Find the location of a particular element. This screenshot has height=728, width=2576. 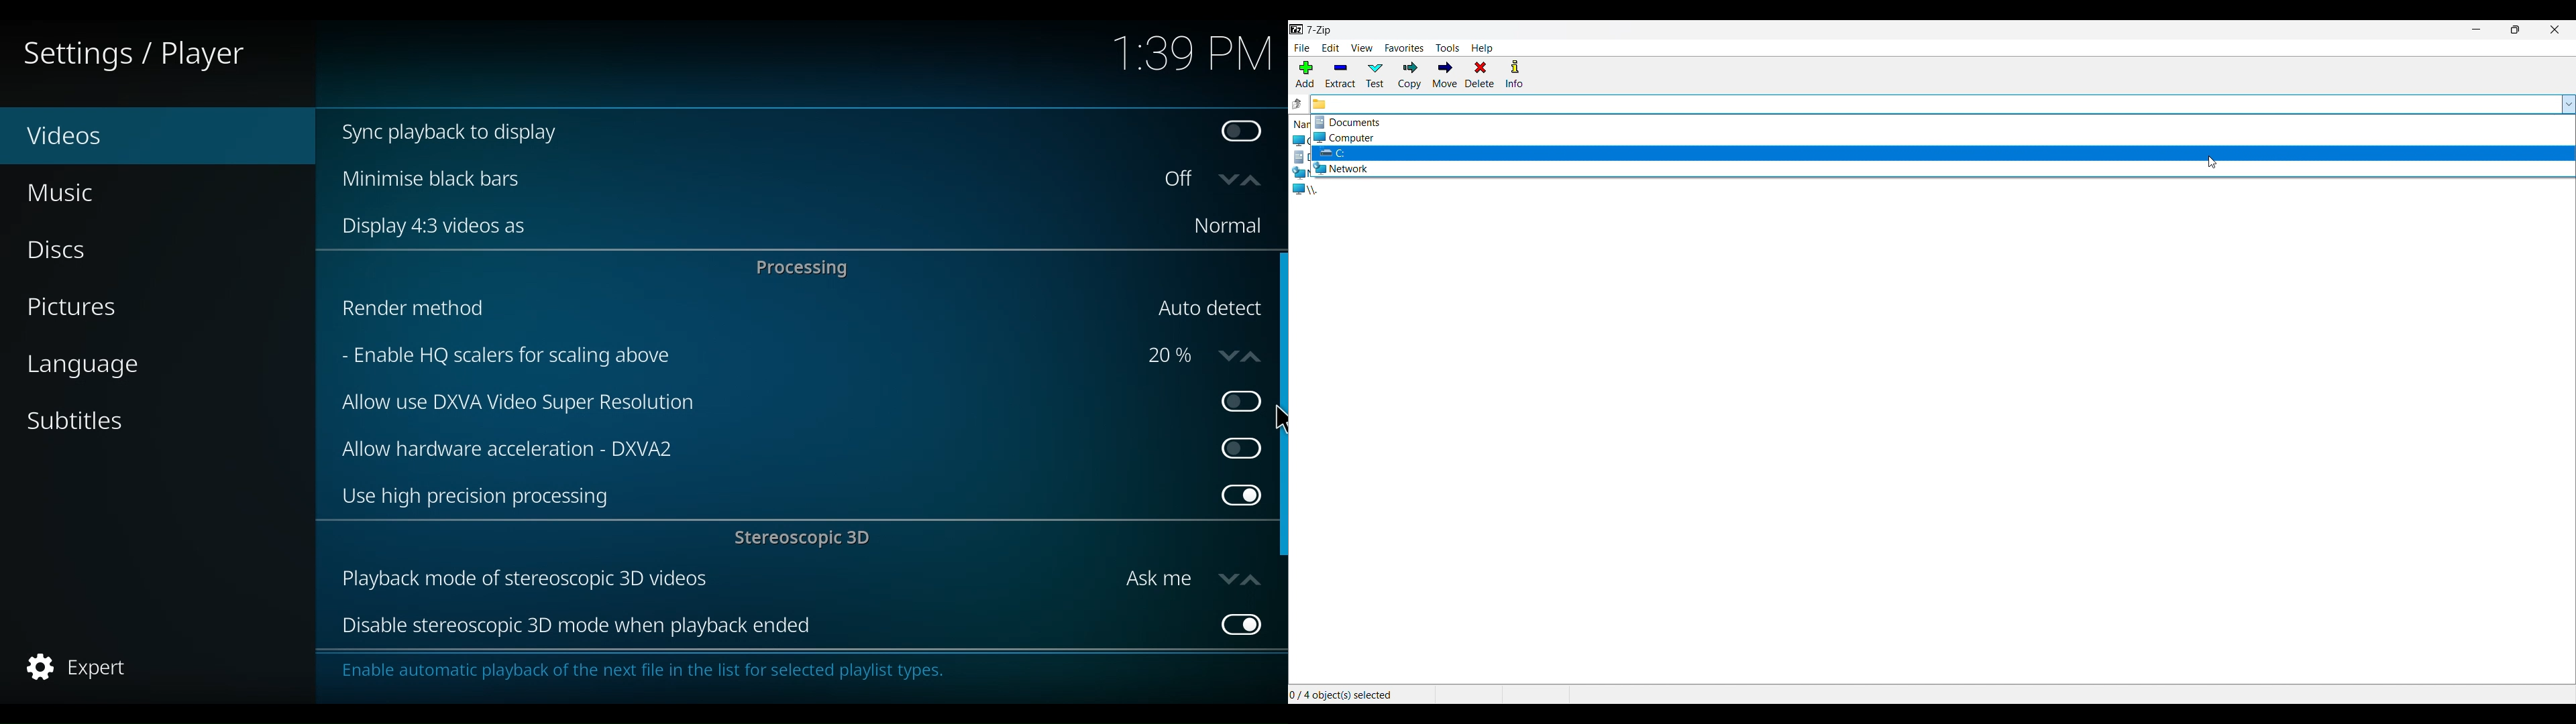

Copy is located at coordinates (1409, 75).